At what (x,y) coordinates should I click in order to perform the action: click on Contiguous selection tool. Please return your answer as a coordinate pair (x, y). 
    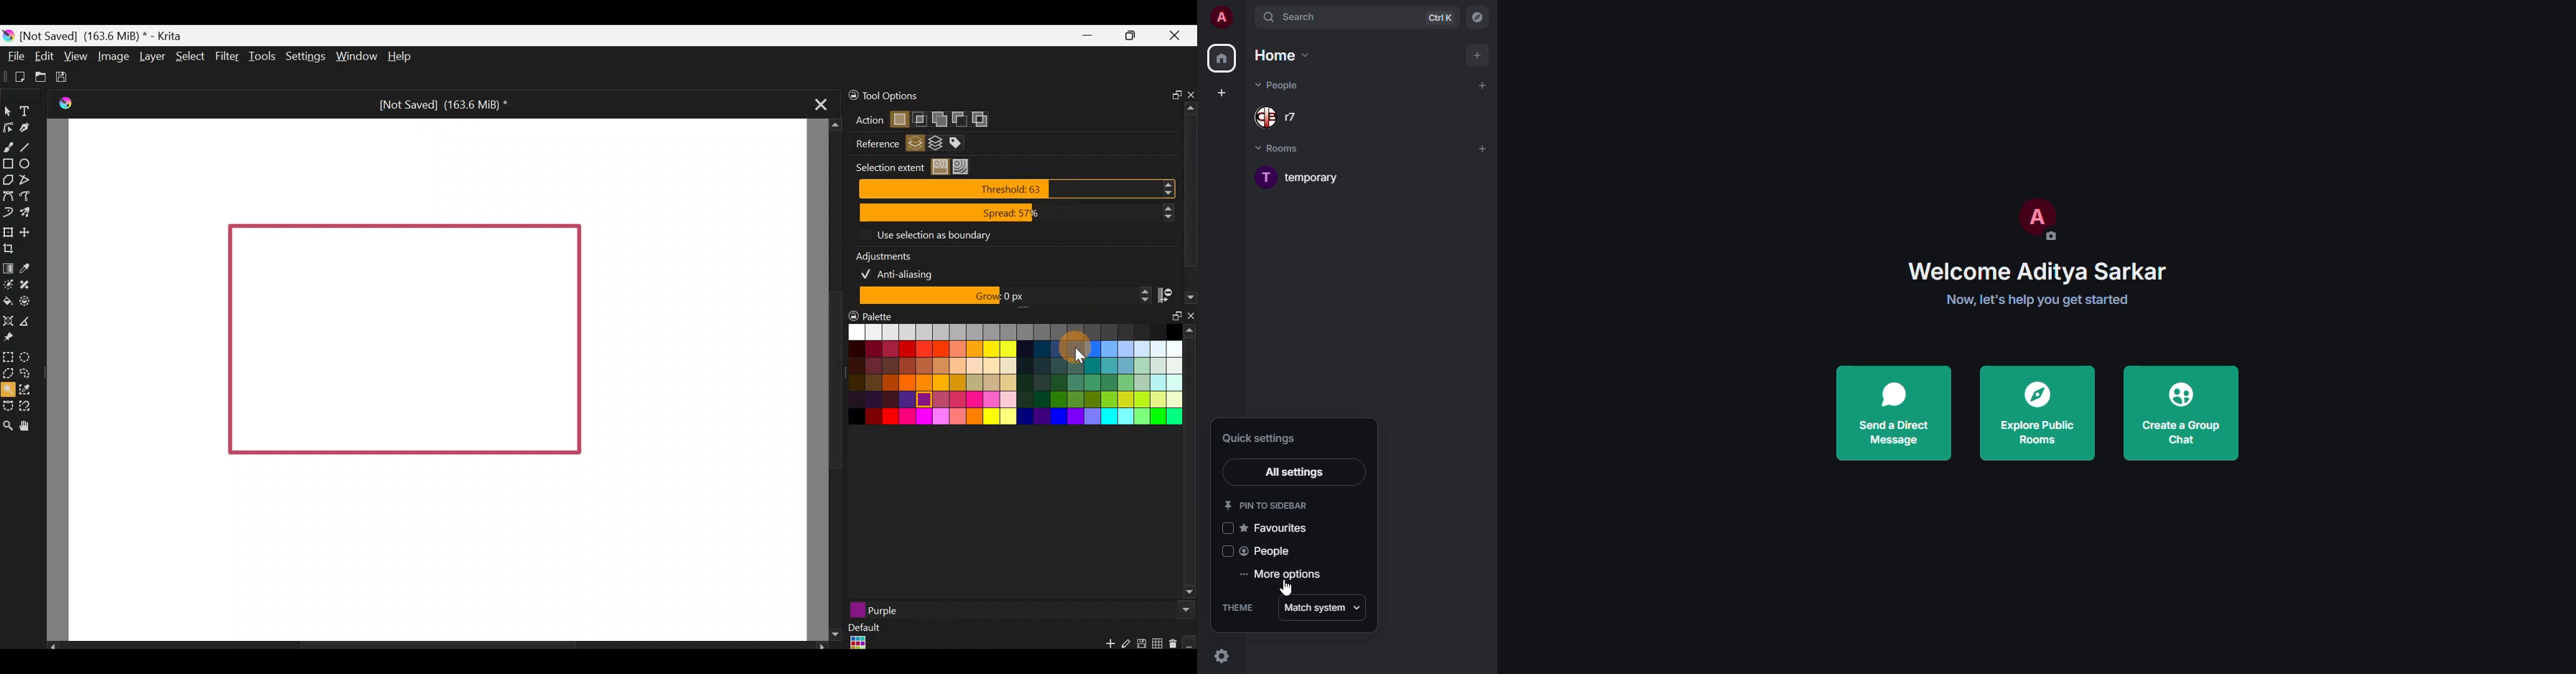
    Looking at the image, I should click on (9, 389).